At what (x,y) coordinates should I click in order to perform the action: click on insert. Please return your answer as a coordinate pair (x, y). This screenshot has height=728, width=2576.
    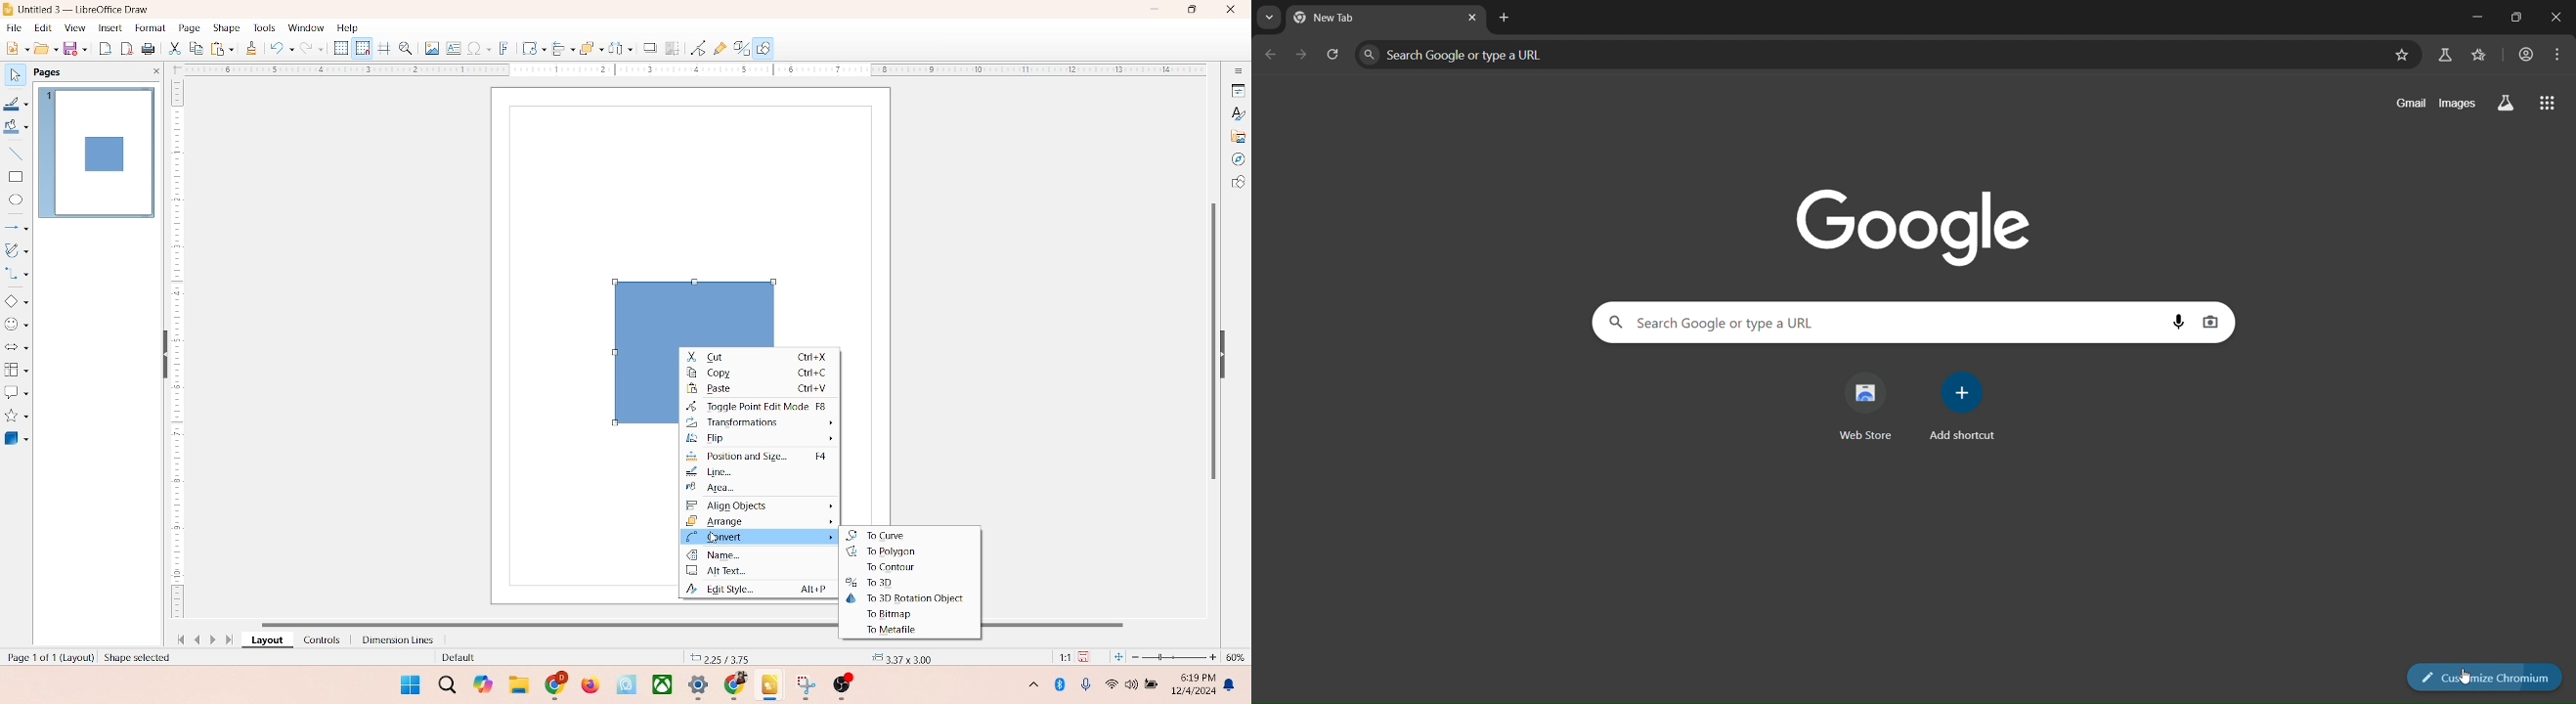
    Looking at the image, I should click on (109, 27).